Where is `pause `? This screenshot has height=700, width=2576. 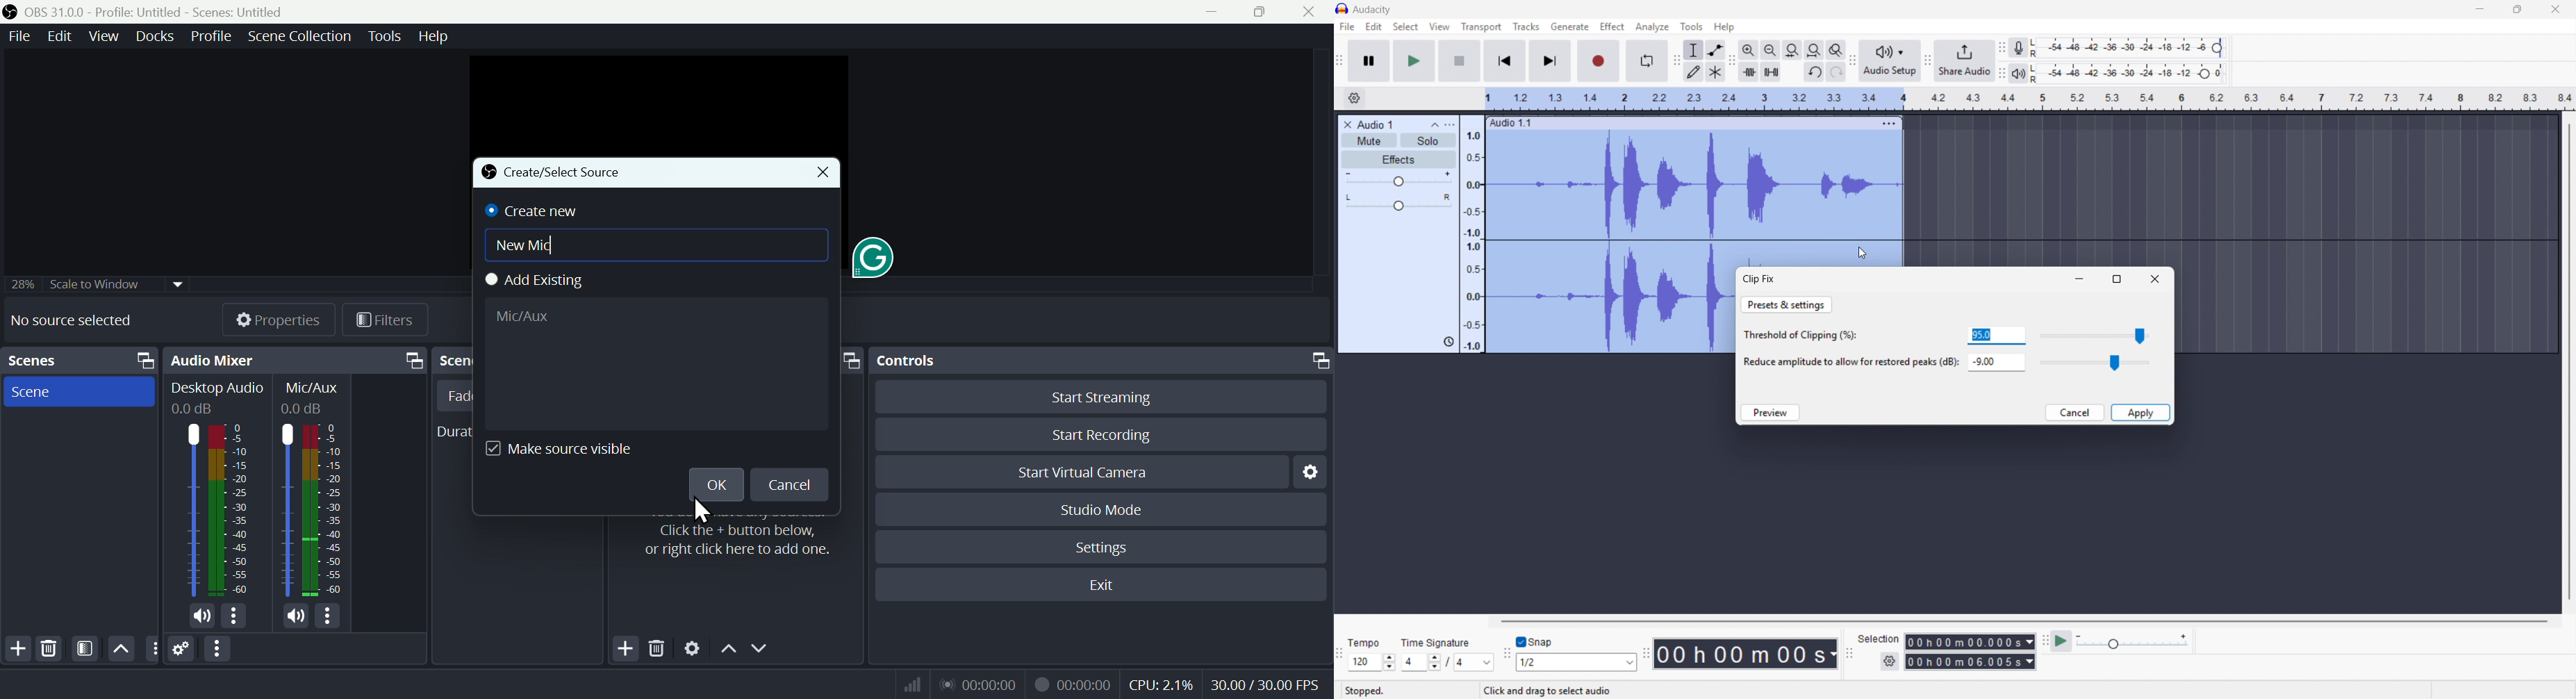
pause  is located at coordinates (1368, 60).